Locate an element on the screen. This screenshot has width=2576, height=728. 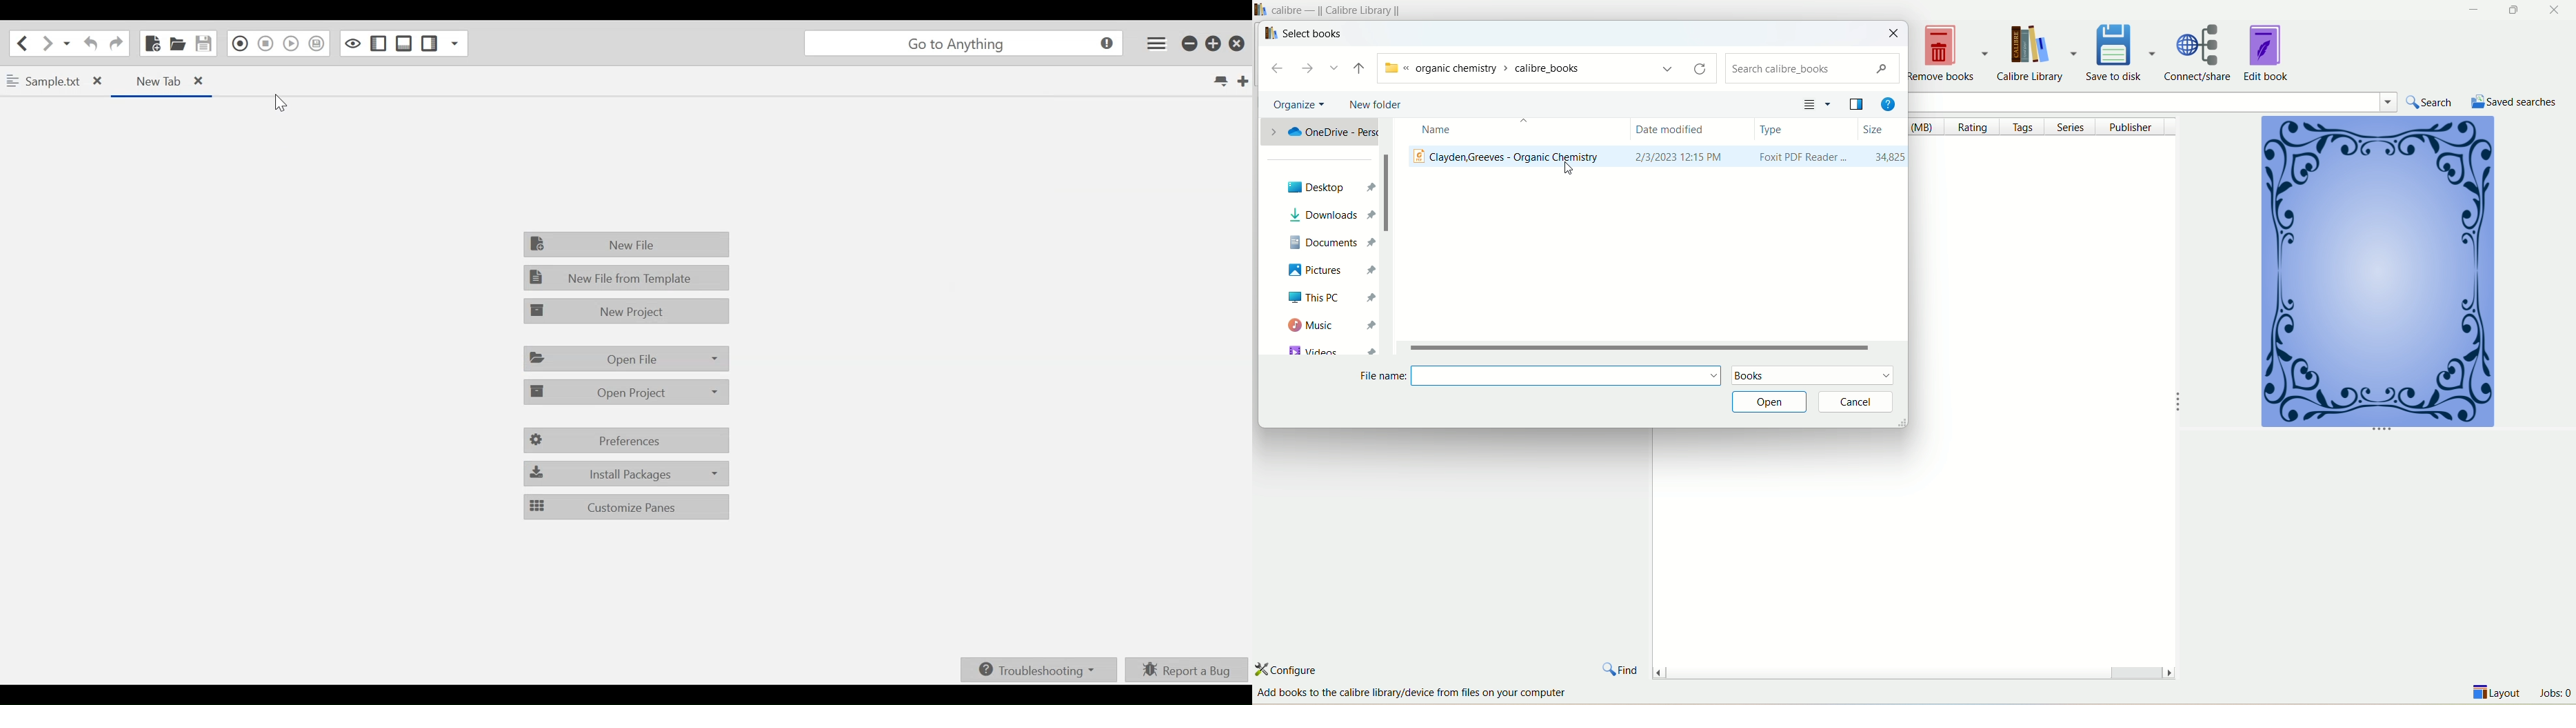
saved searches is located at coordinates (2515, 101).